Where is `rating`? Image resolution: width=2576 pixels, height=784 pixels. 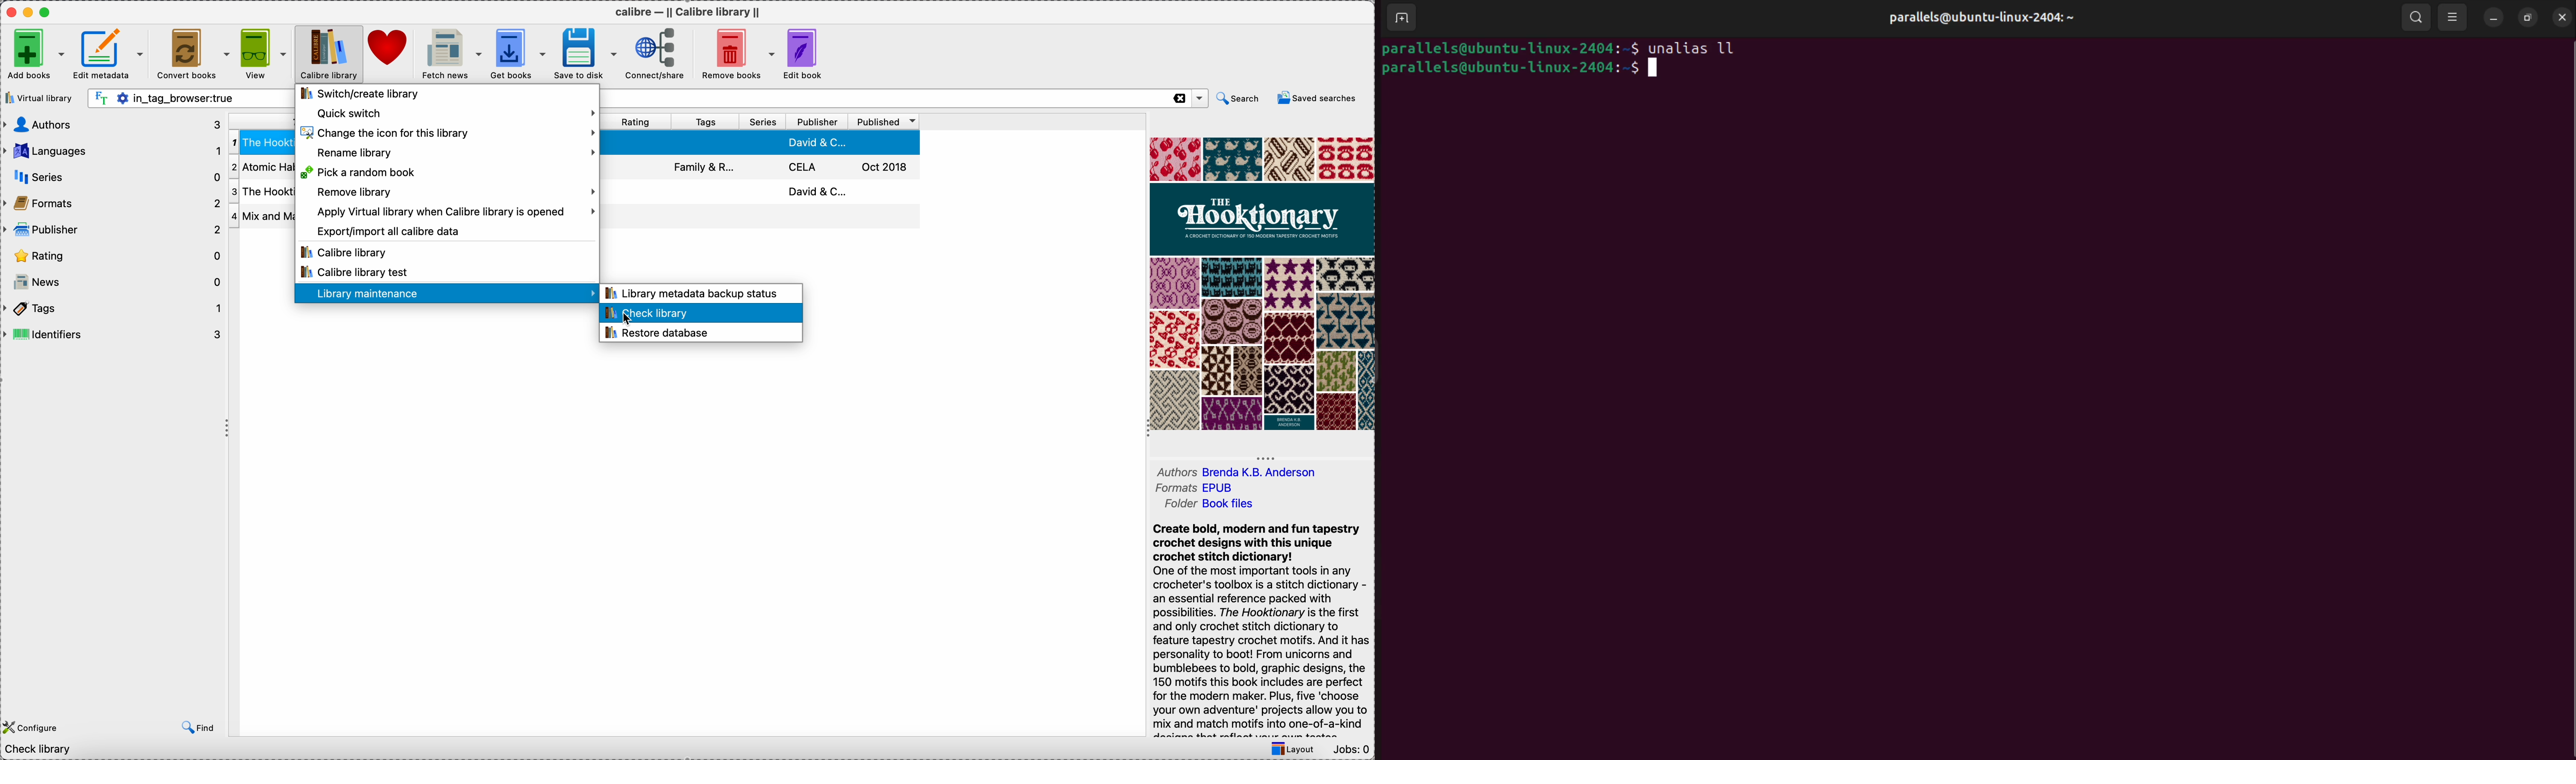 rating is located at coordinates (113, 256).